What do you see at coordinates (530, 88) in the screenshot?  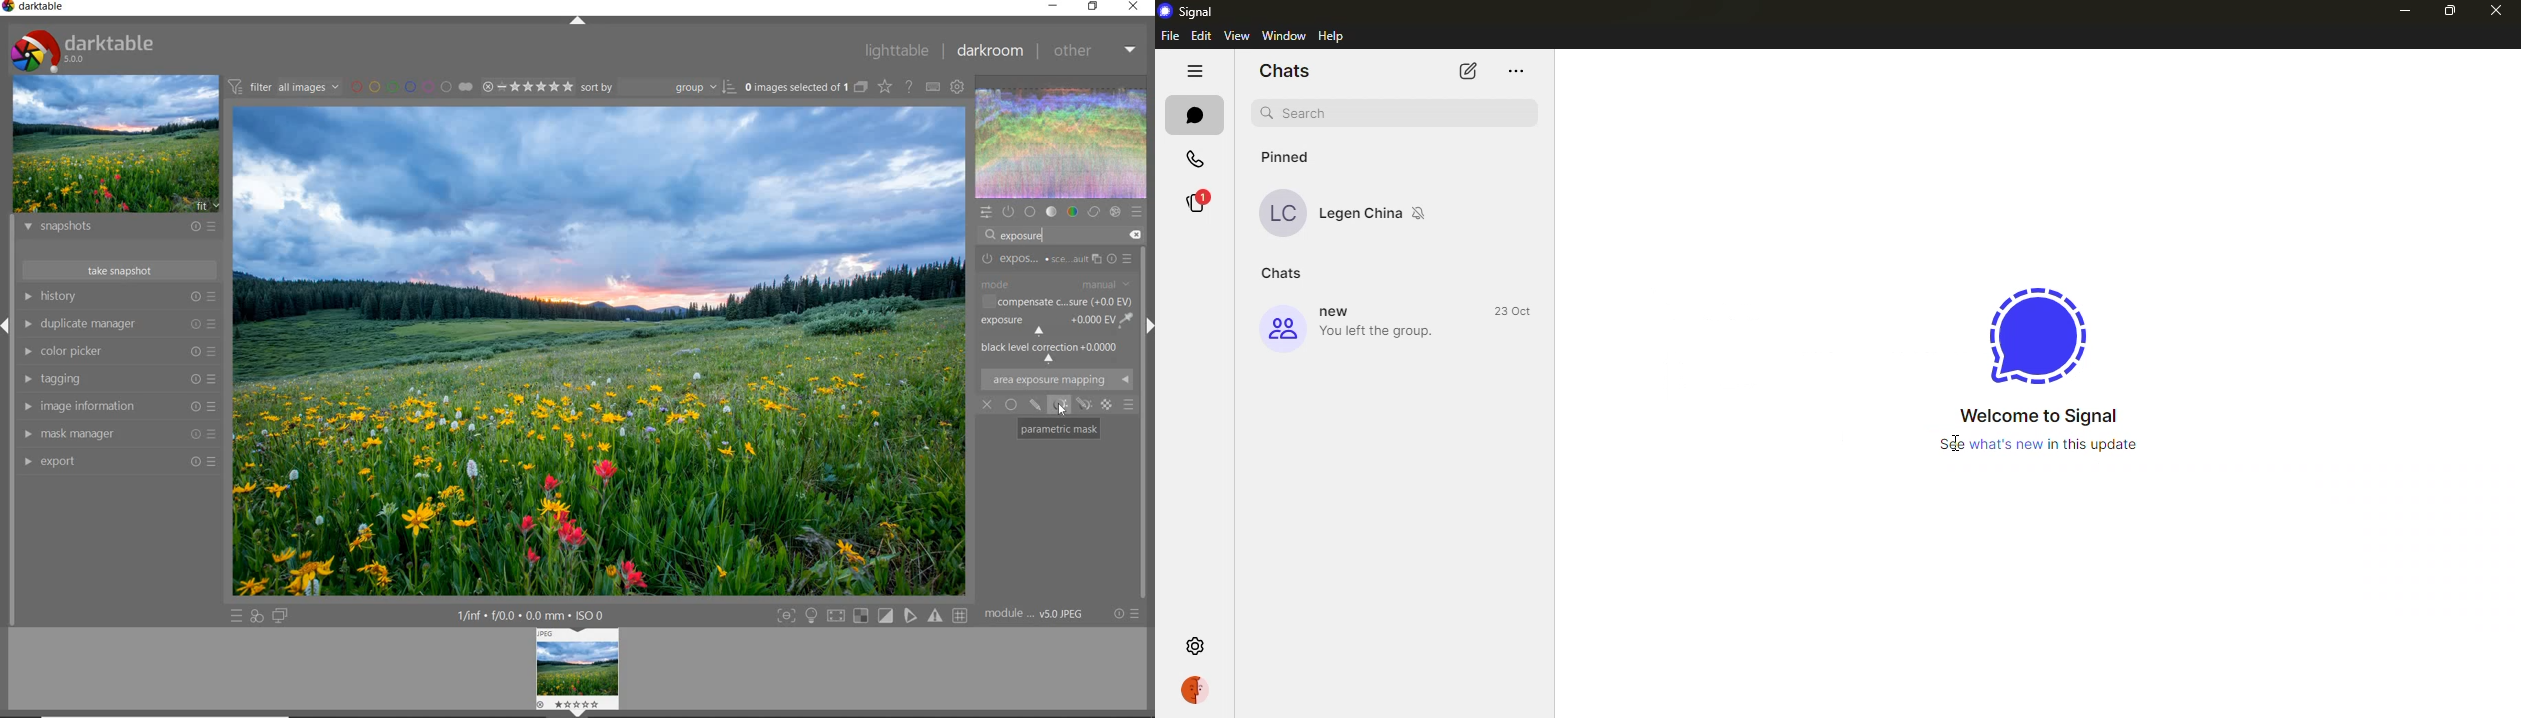 I see `range rating of selected images` at bounding box center [530, 88].